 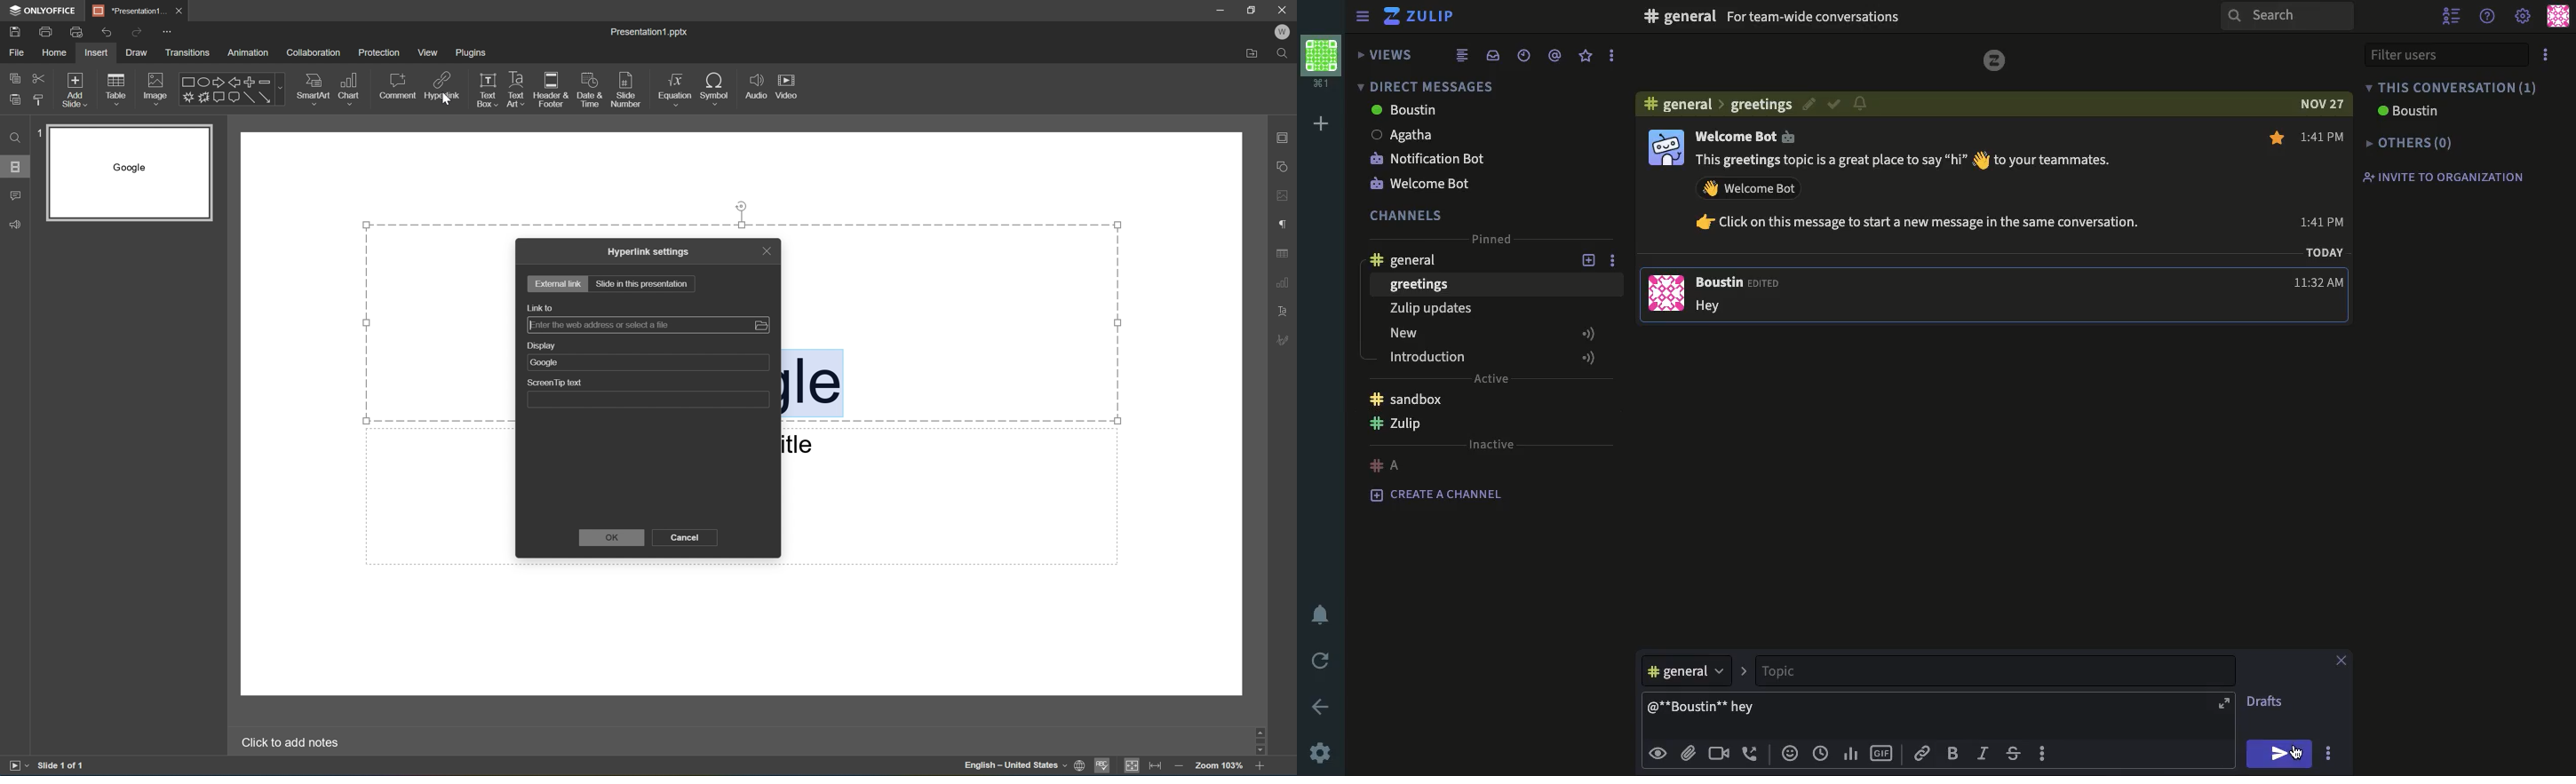 What do you see at coordinates (40, 100) in the screenshot?
I see `Copy style` at bounding box center [40, 100].